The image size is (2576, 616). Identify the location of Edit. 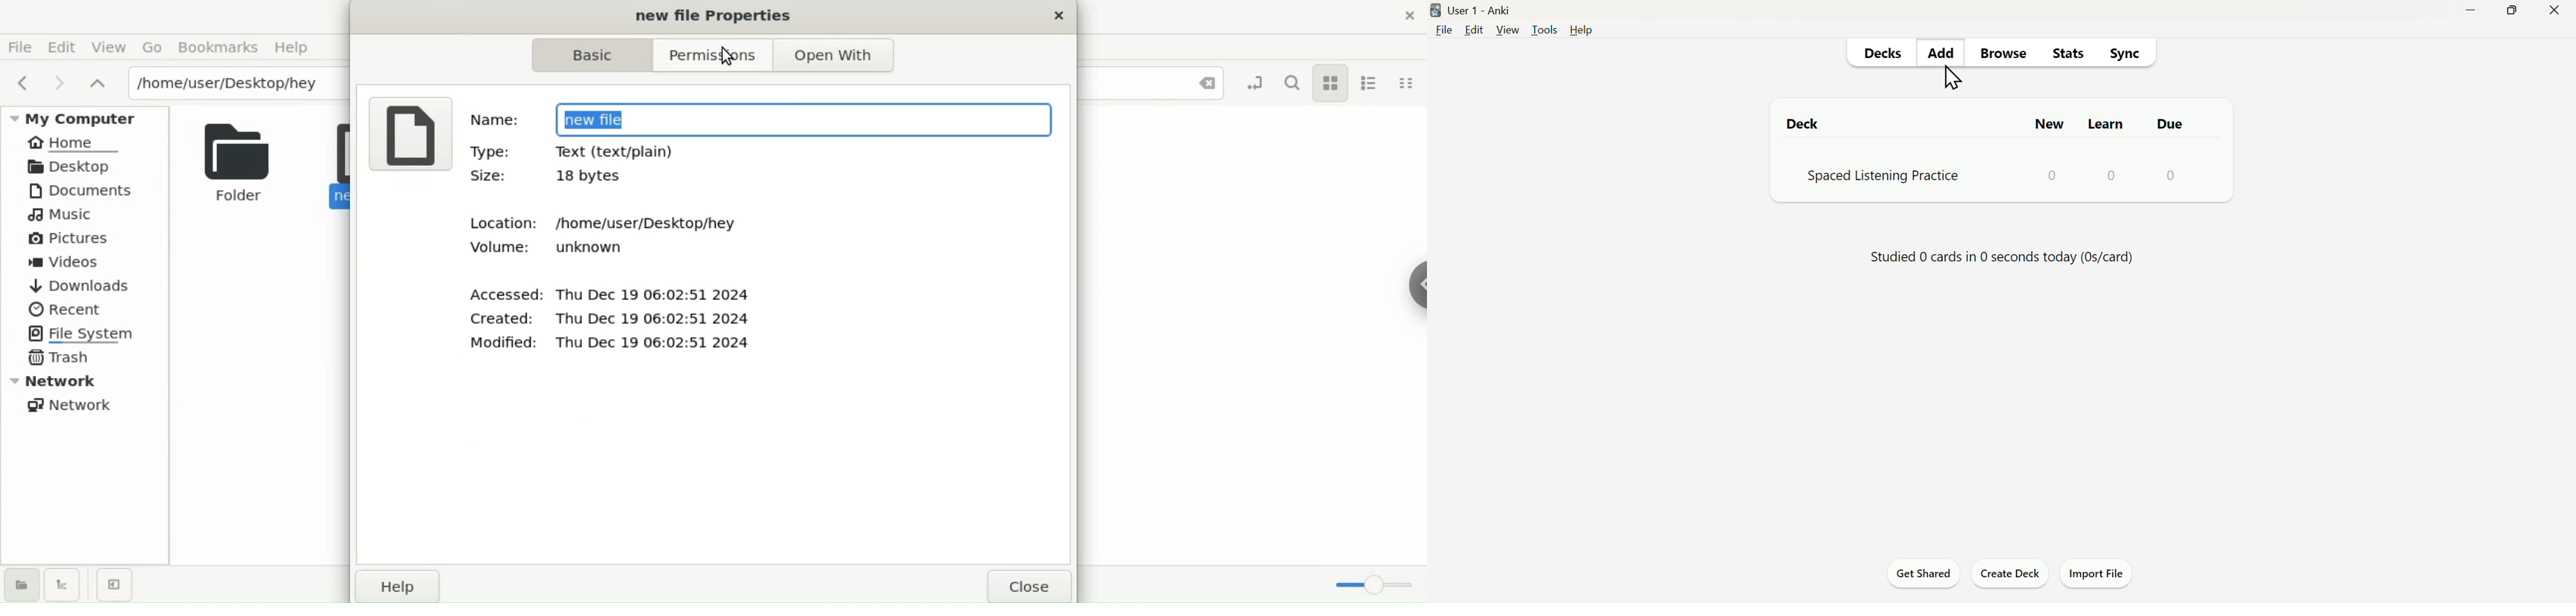
(62, 46).